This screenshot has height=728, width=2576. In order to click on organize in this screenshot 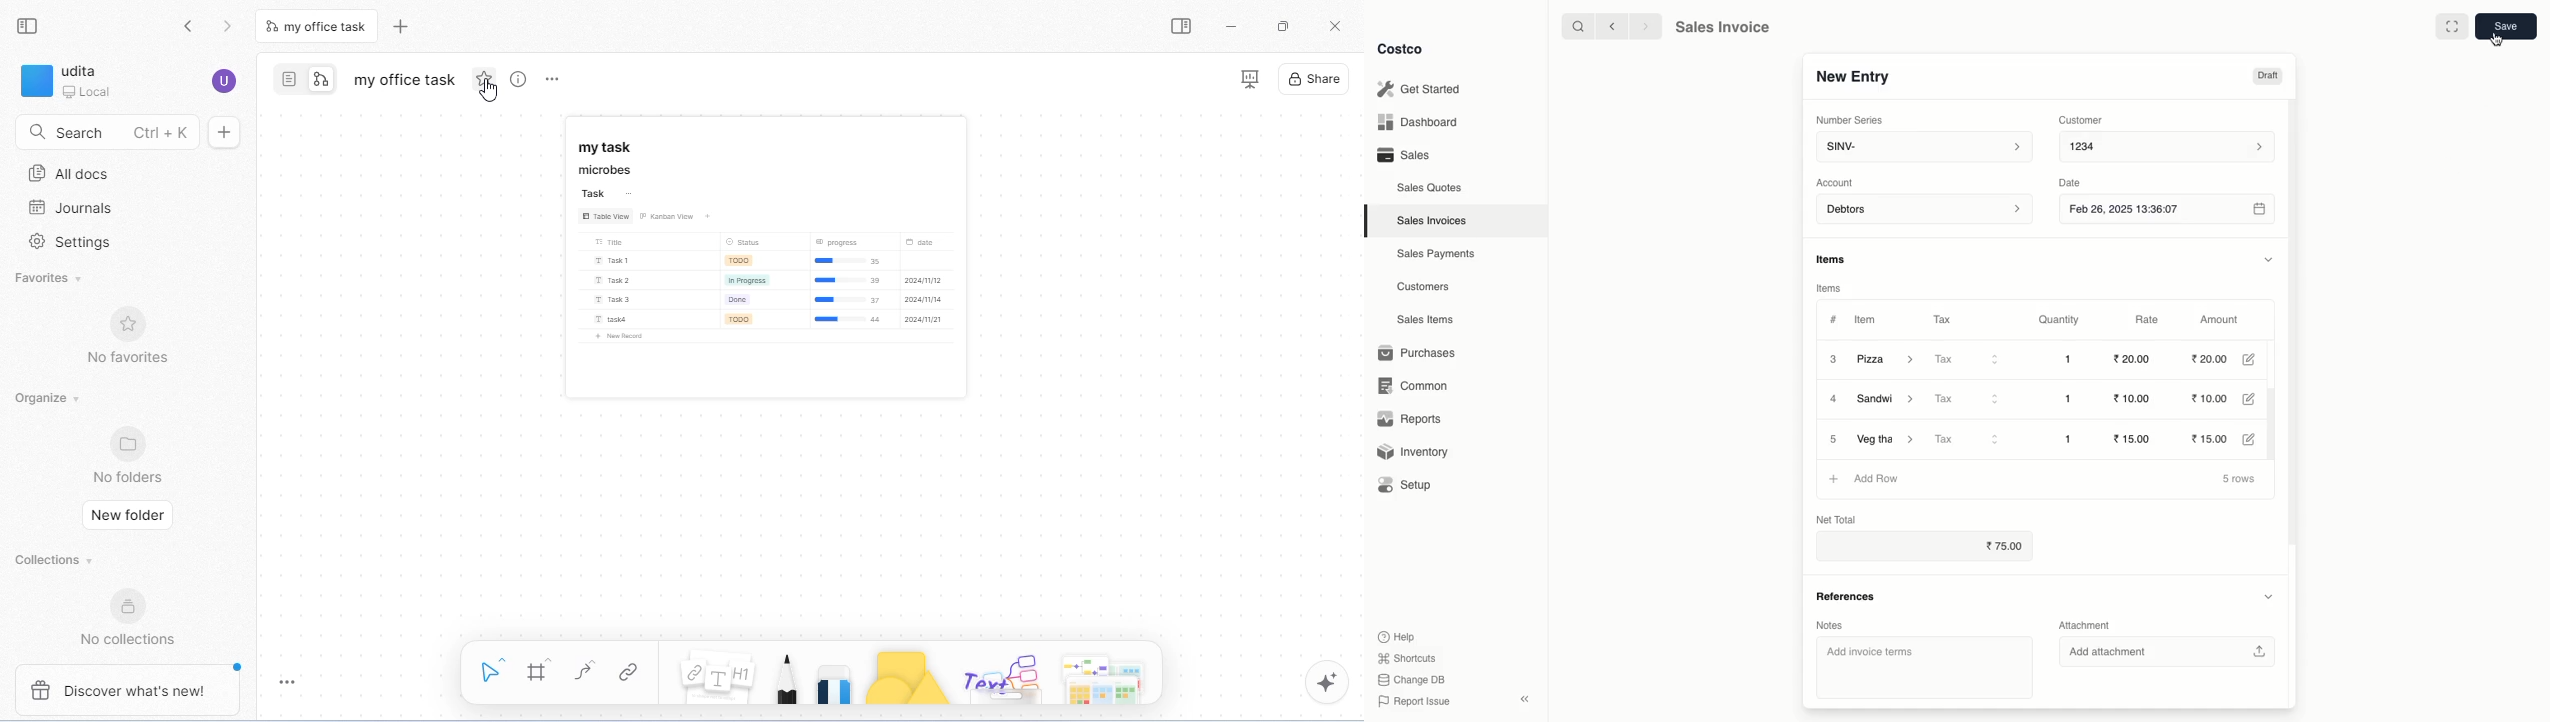, I will do `click(51, 397)`.